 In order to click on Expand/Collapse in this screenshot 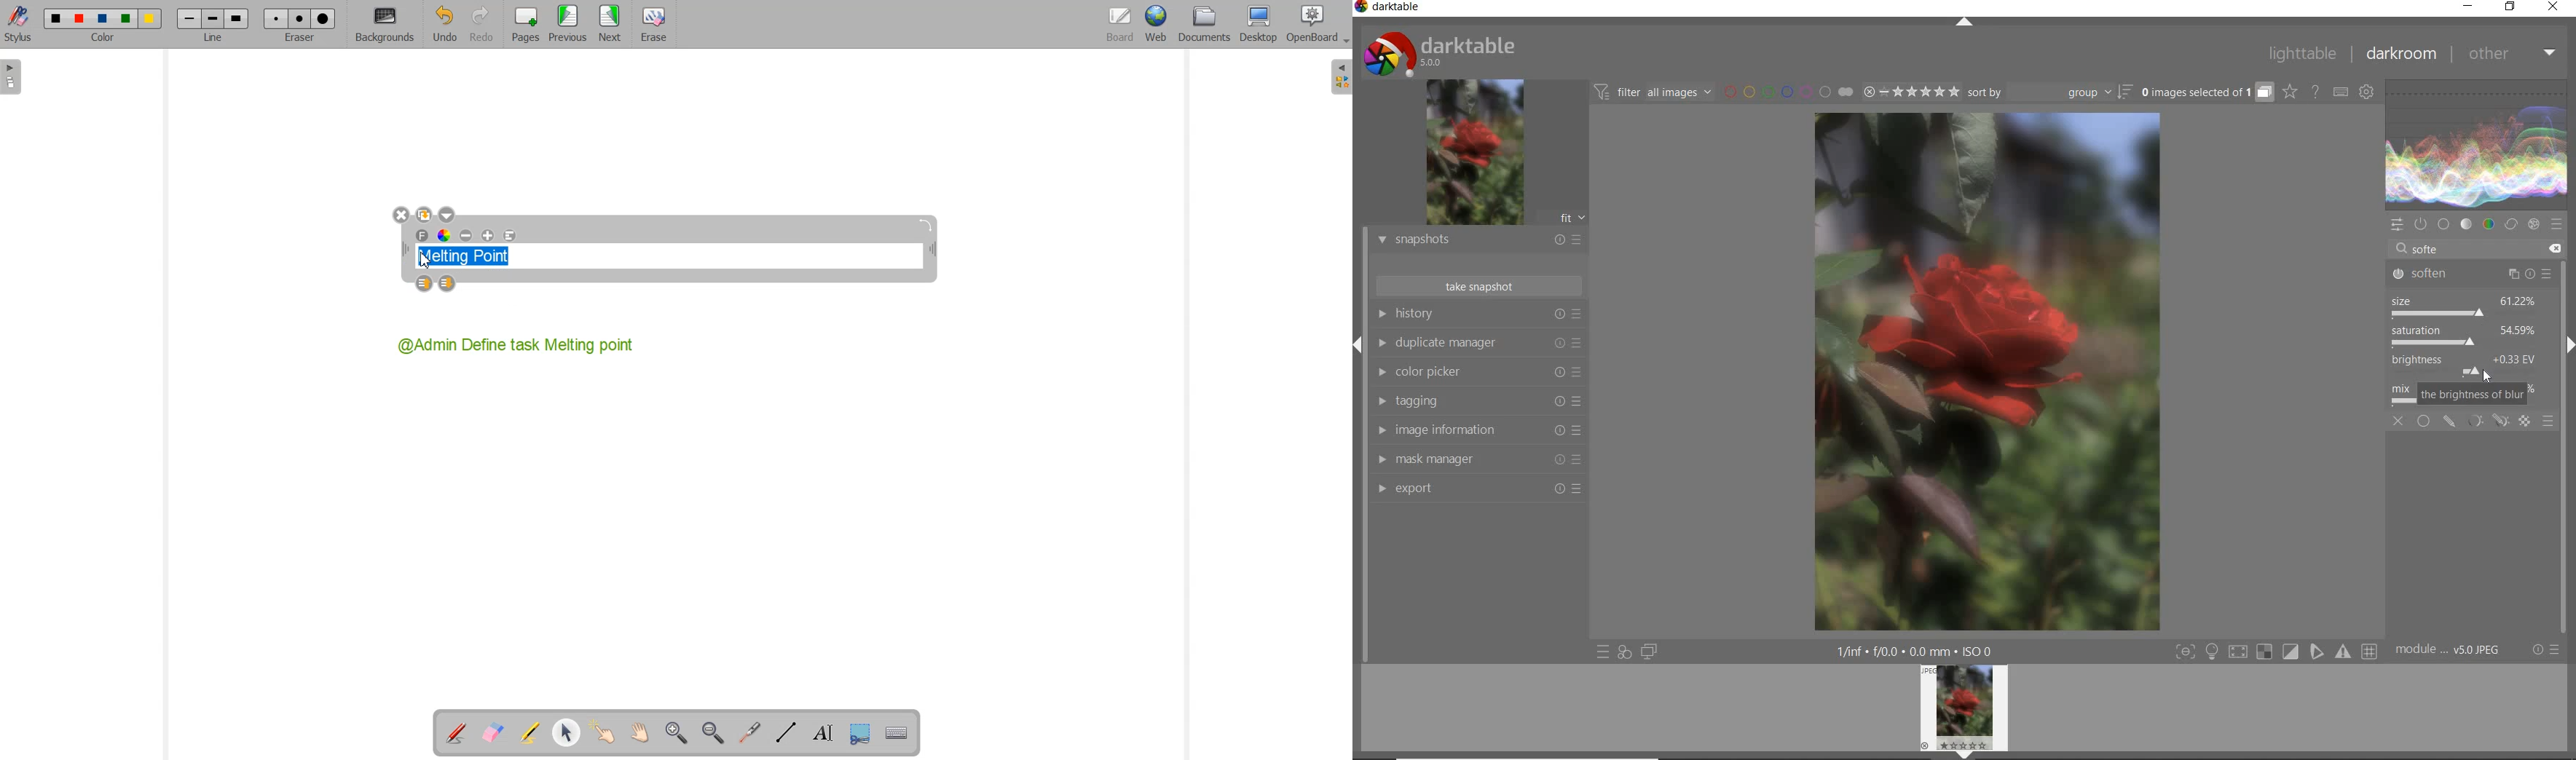, I will do `click(1360, 343)`.